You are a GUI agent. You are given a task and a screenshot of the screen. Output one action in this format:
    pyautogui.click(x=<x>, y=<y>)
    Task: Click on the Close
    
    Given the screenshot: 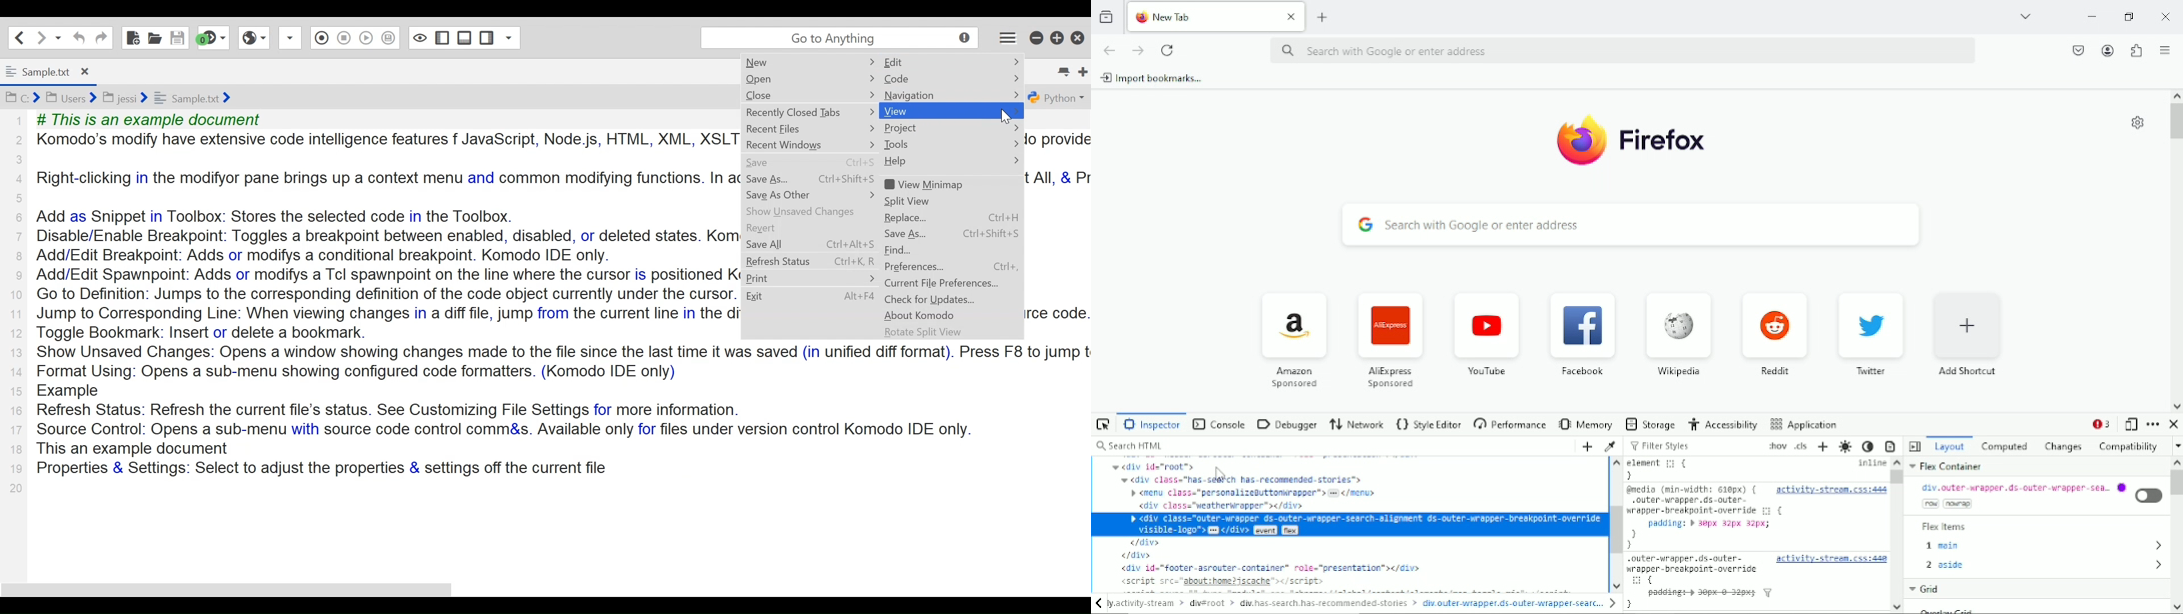 What is the action you would take?
    pyautogui.click(x=2174, y=424)
    